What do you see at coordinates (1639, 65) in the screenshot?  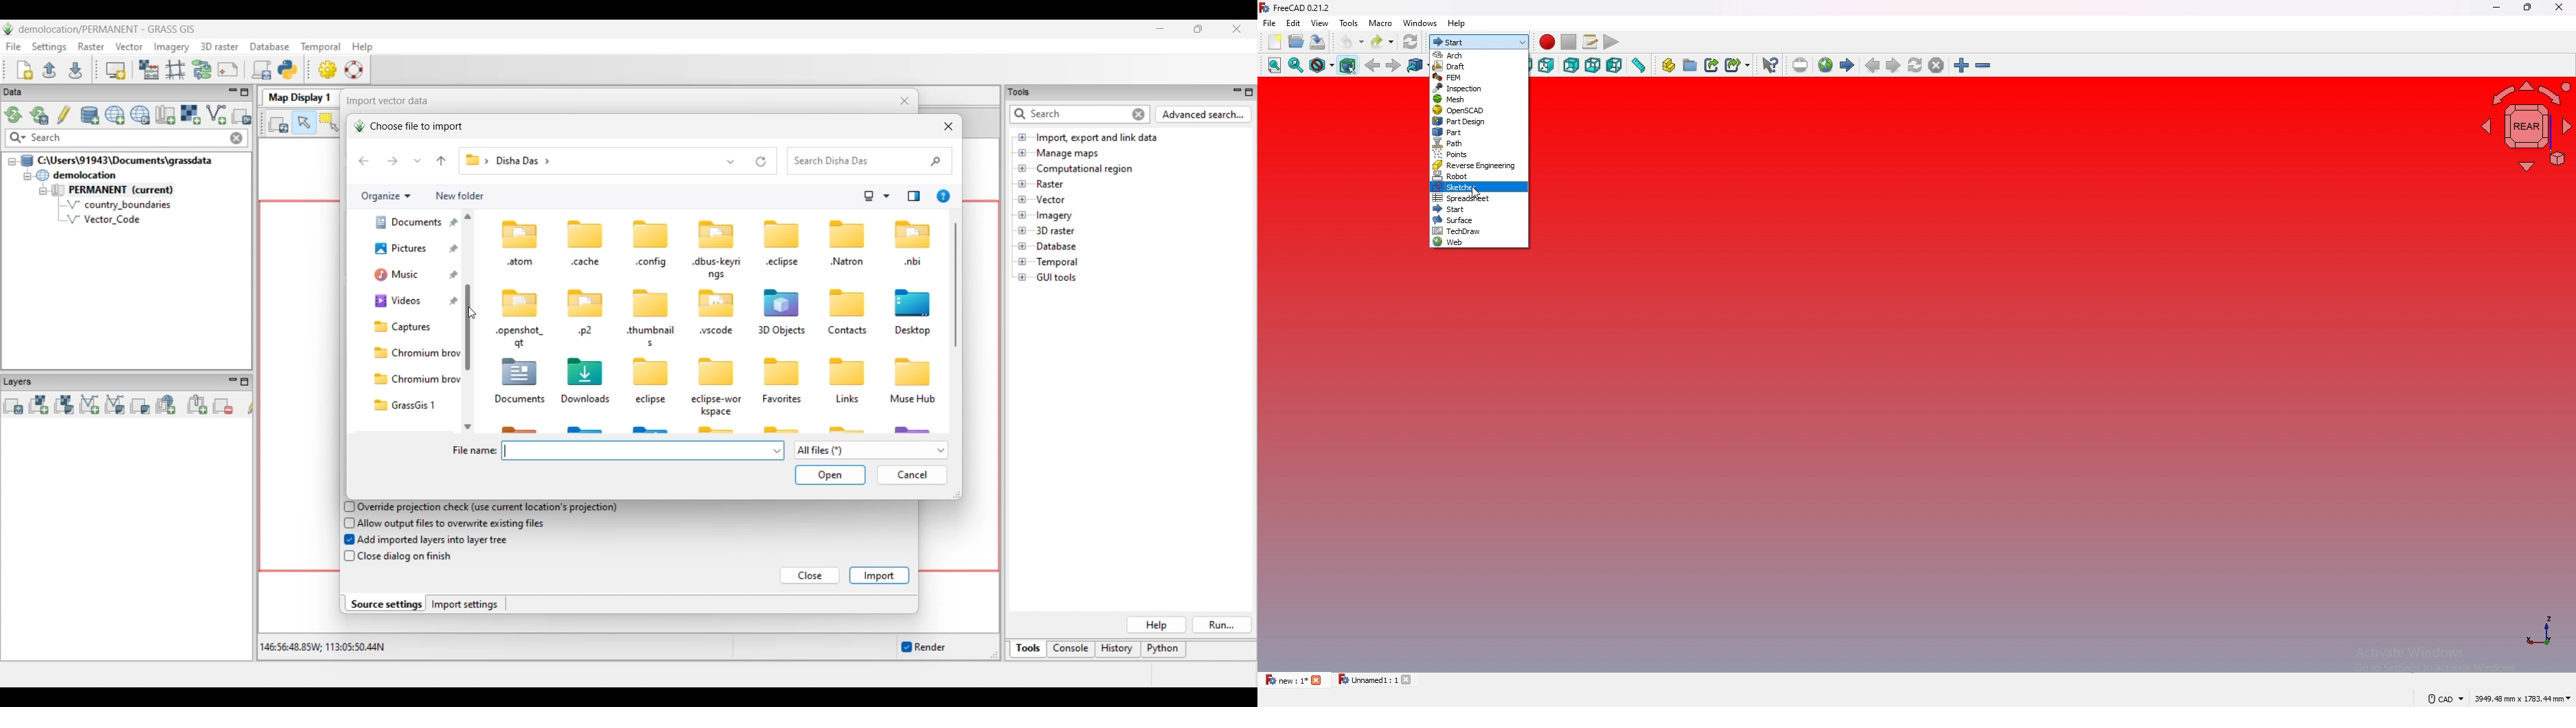 I see `measure distance` at bounding box center [1639, 65].